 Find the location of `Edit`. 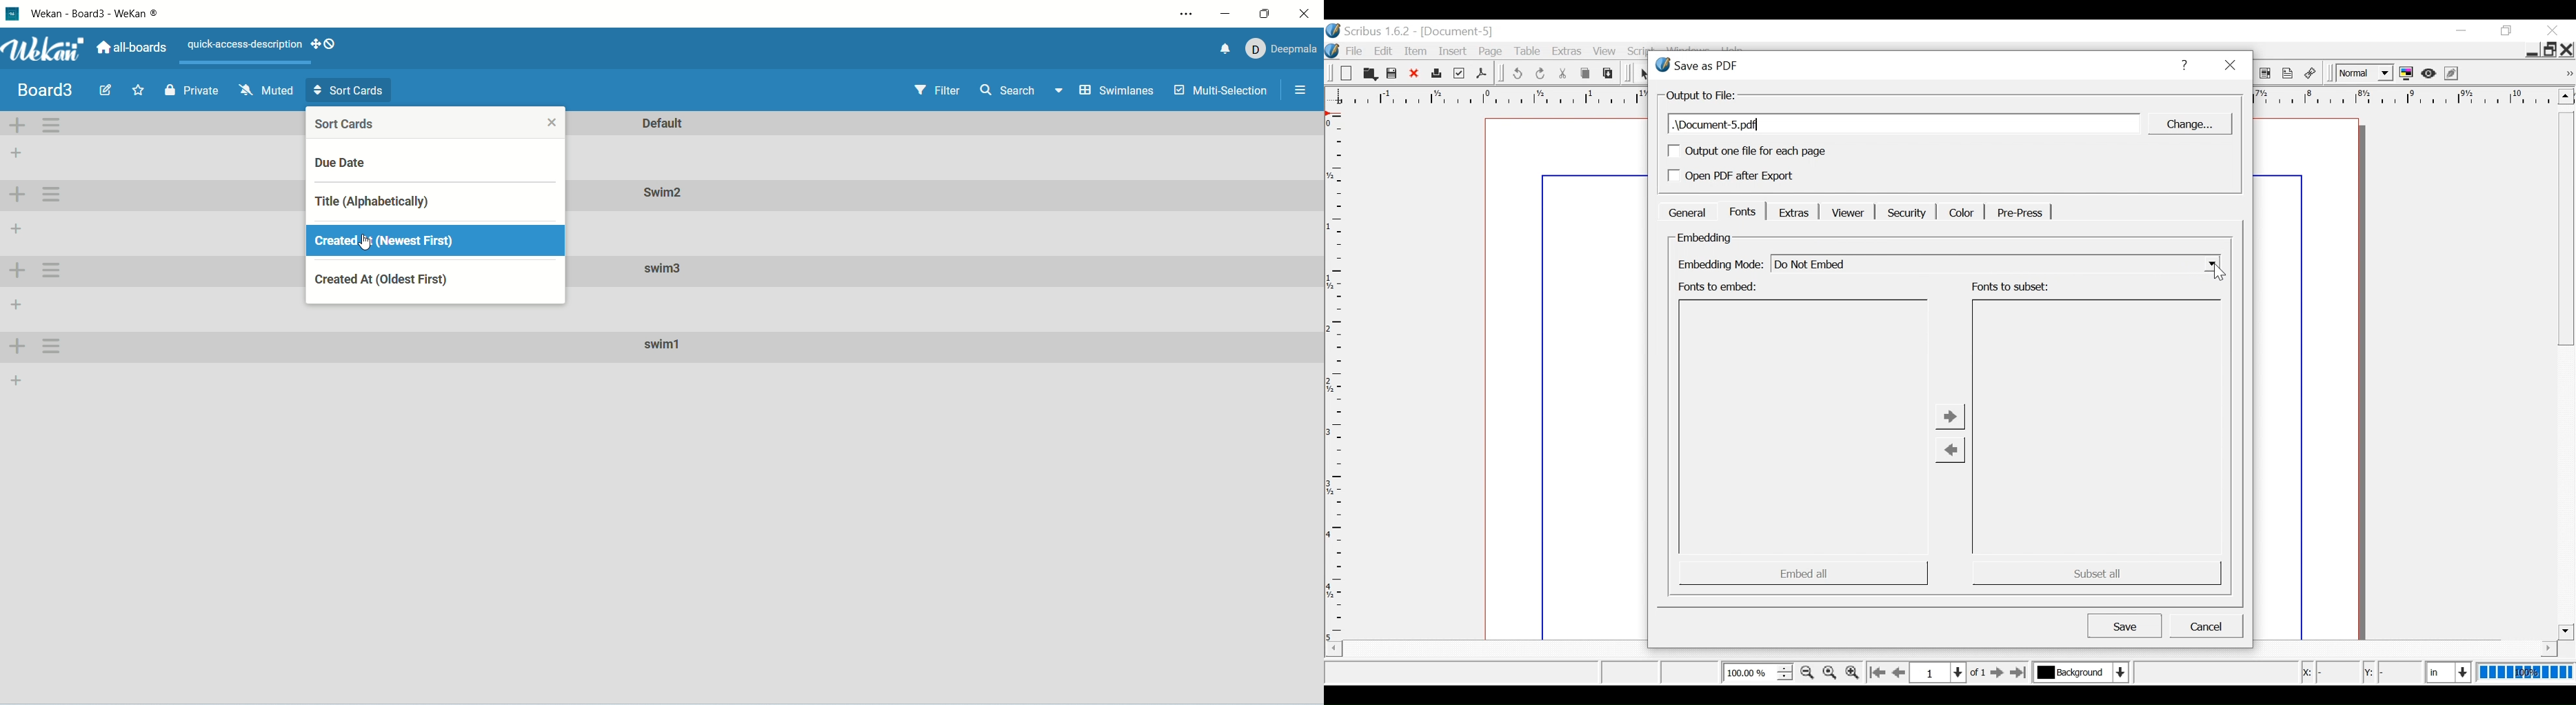

Edit is located at coordinates (1385, 51).